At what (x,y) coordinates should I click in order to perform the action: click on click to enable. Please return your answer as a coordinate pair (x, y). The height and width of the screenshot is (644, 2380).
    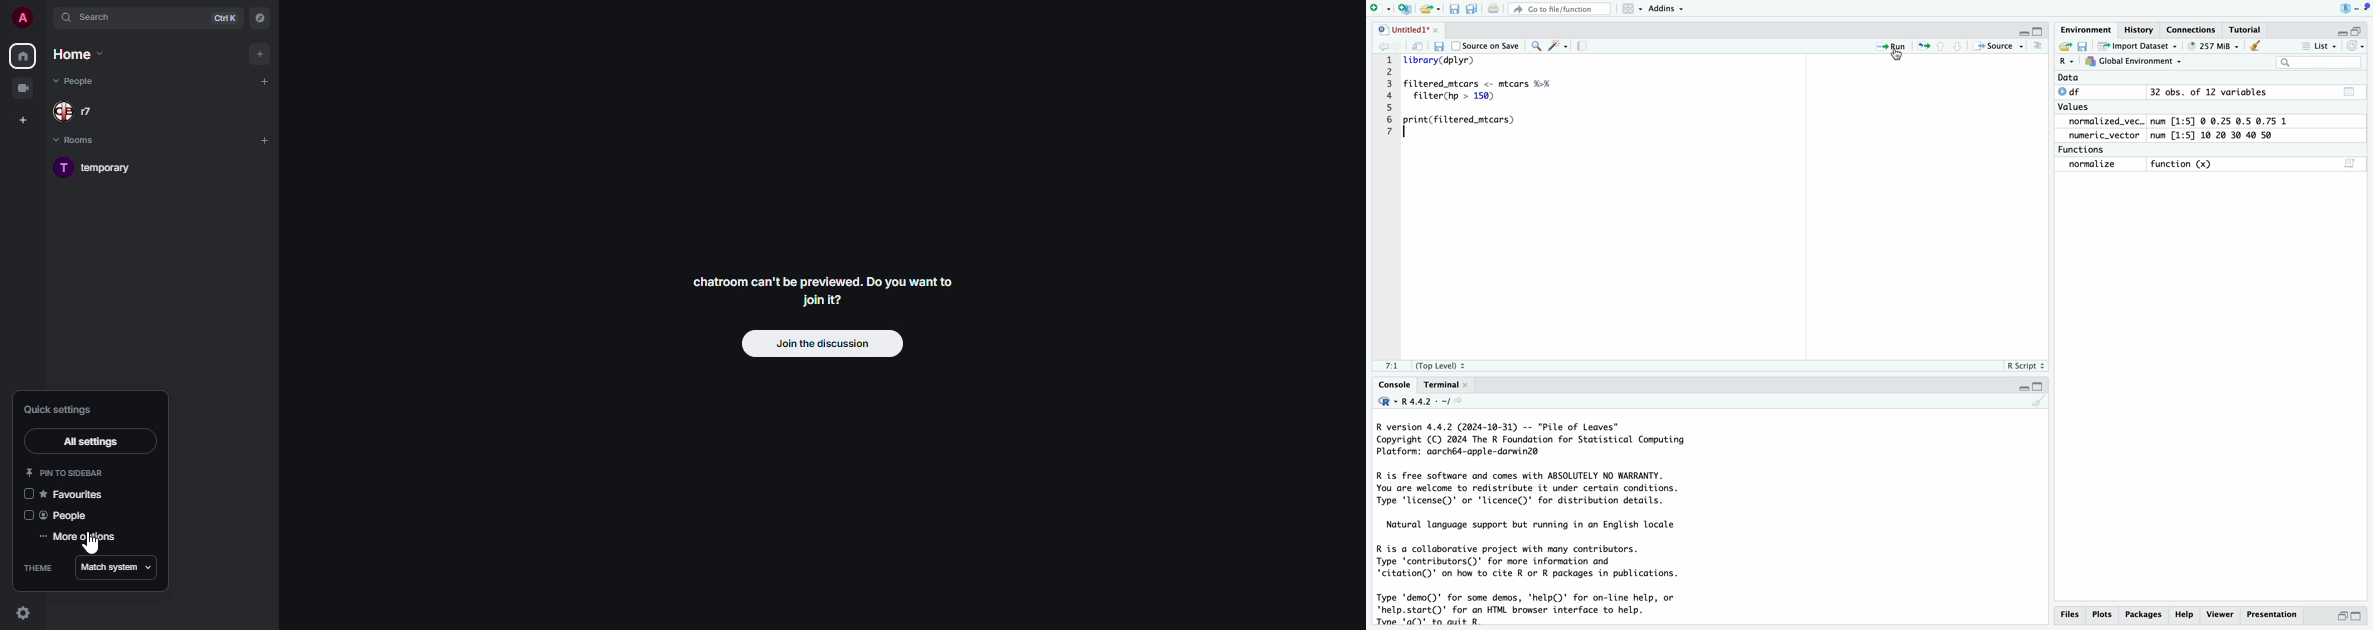
    Looking at the image, I should click on (27, 516).